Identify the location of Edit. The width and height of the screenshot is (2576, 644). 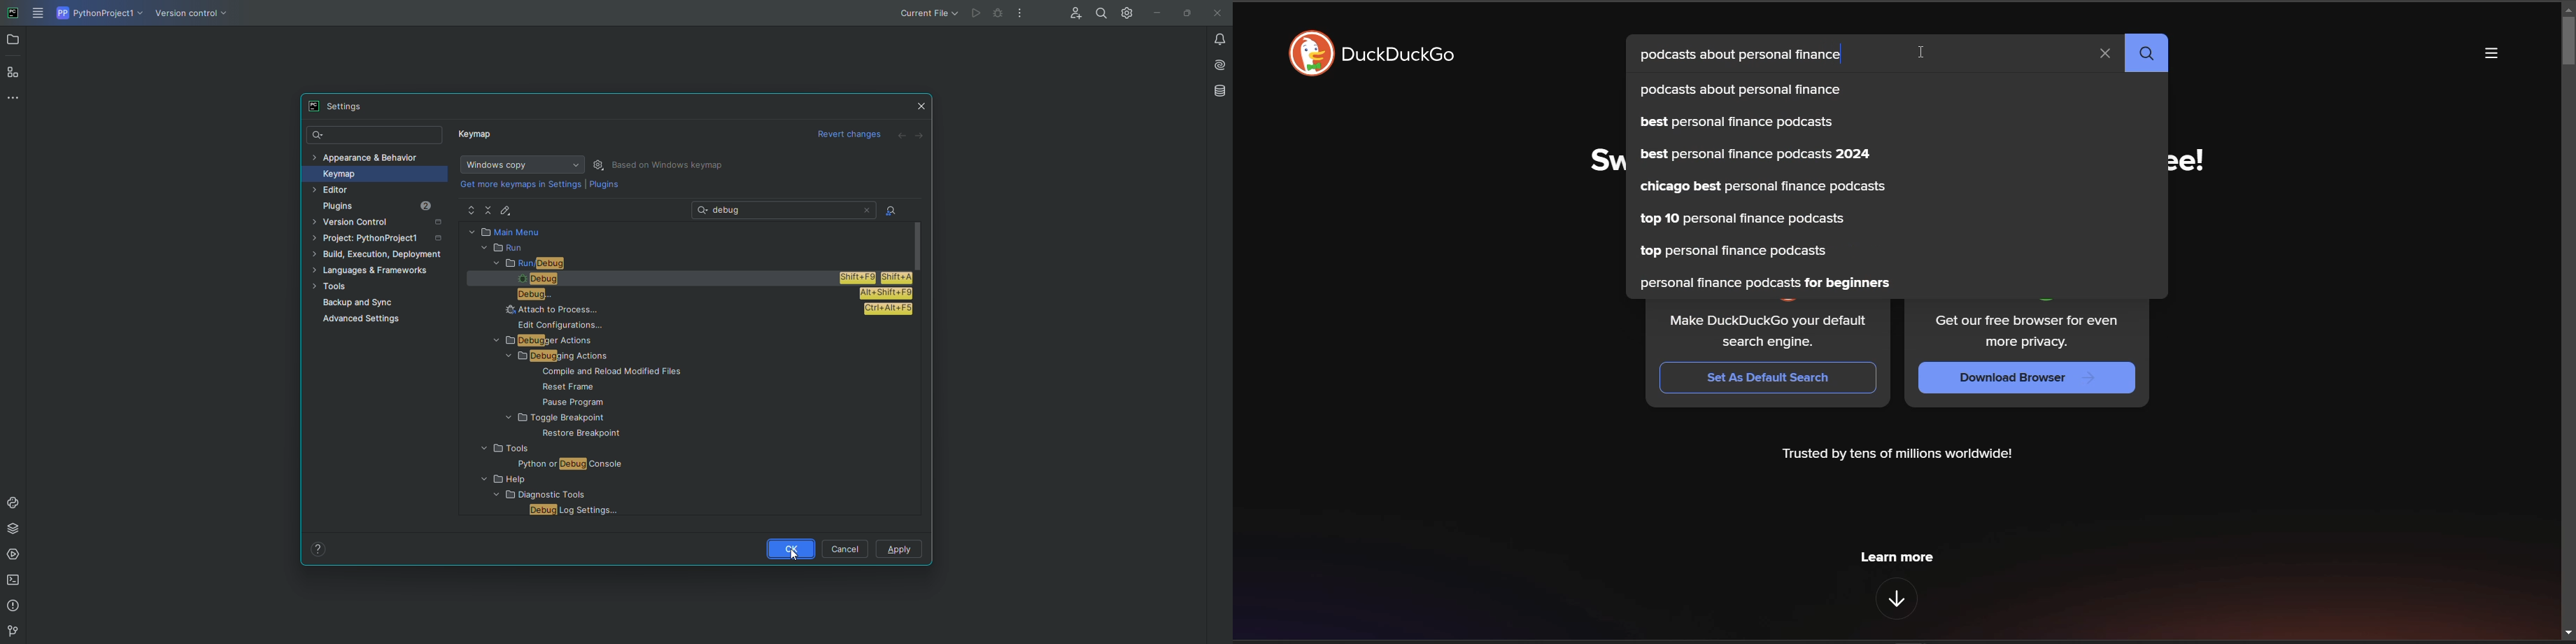
(508, 210).